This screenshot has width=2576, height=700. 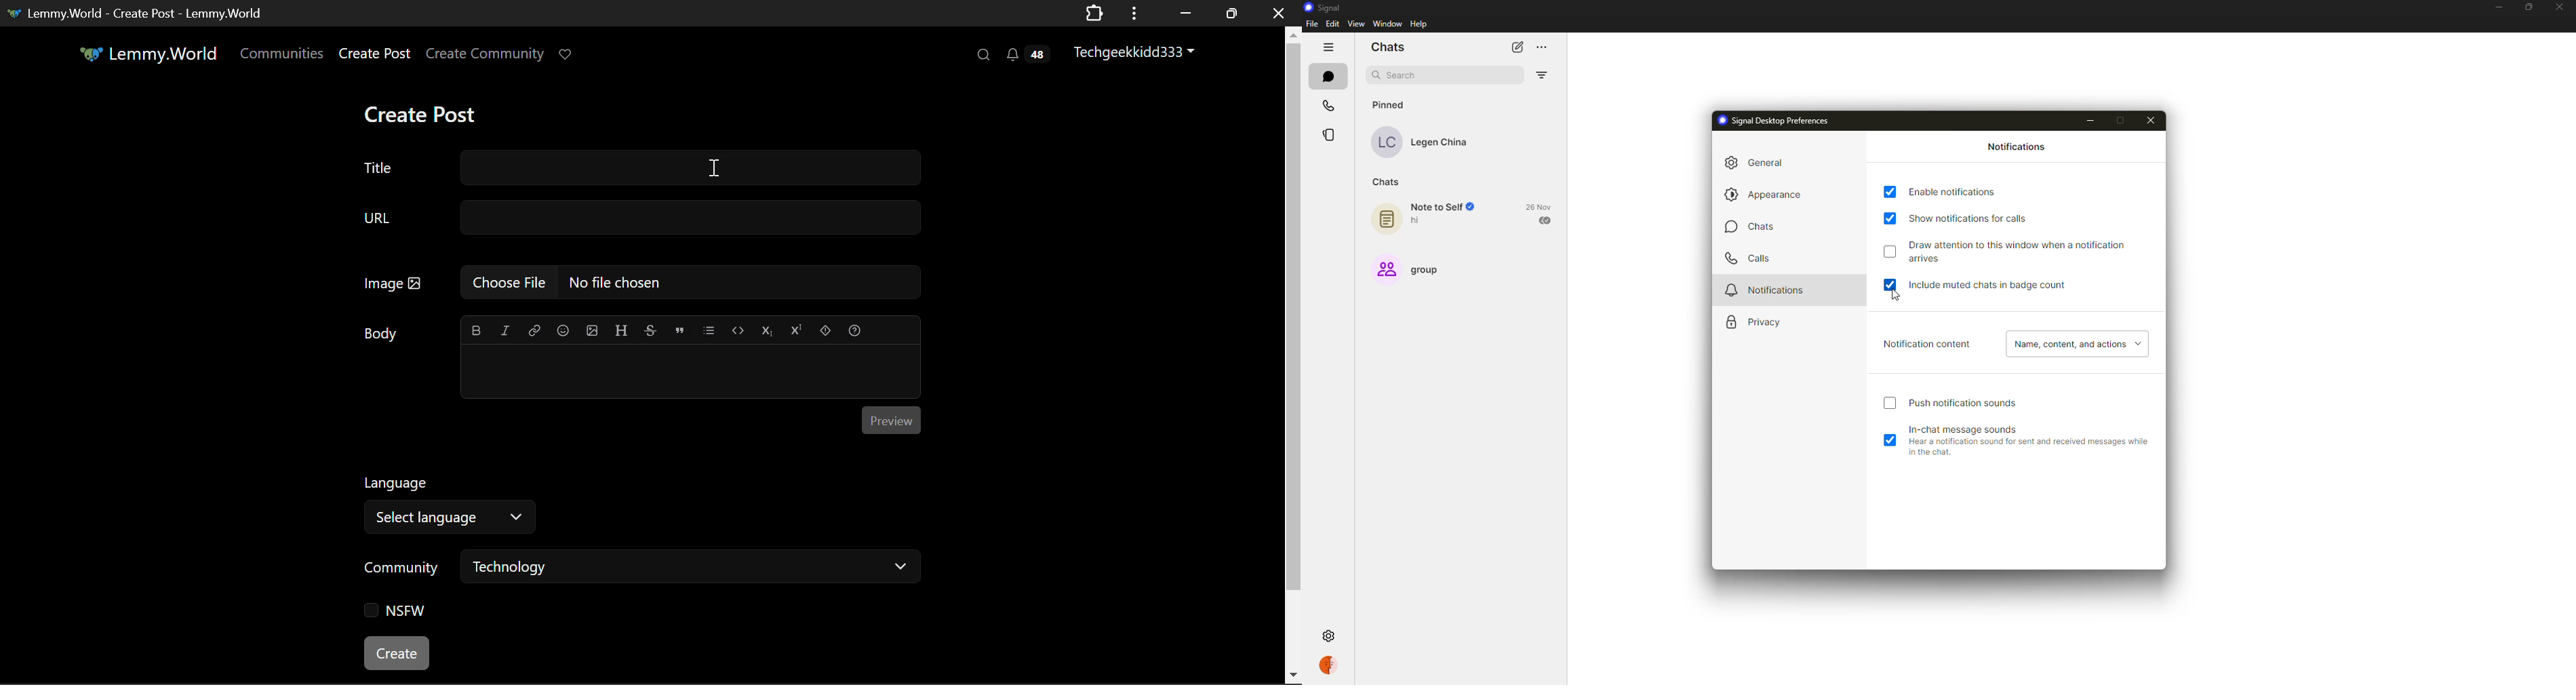 What do you see at coordinates (383, 333) in the screenshot?
I see `Body` at bounding box center [383, 333].